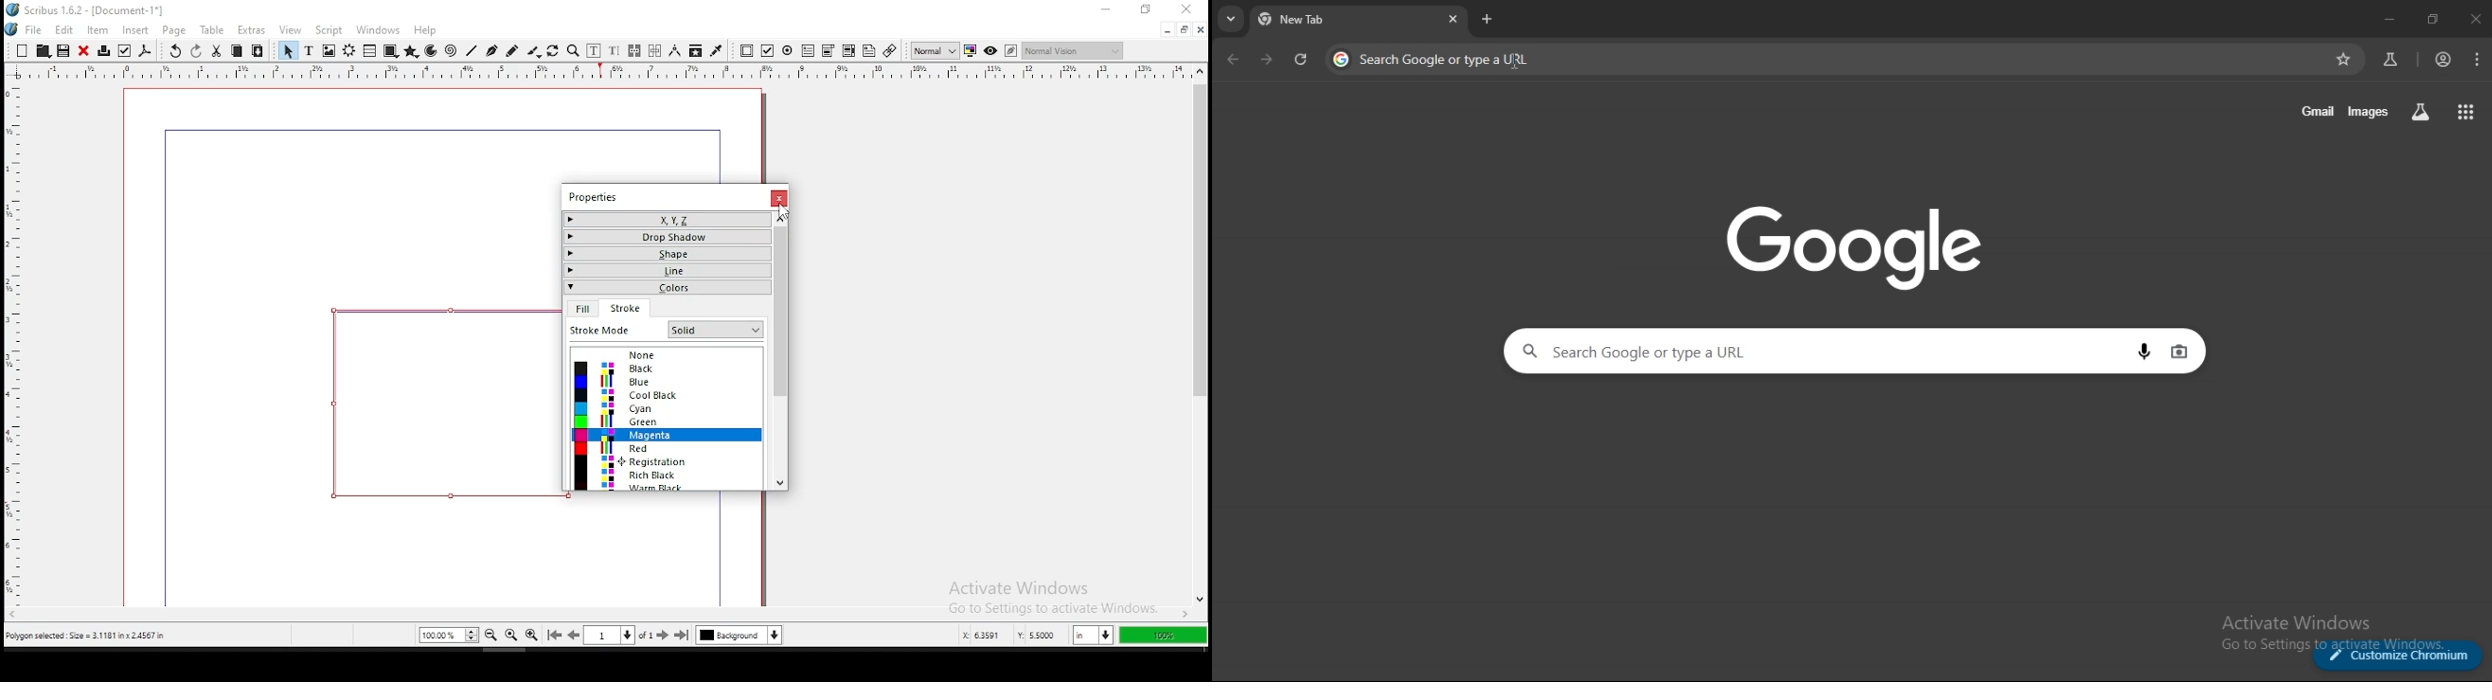 This screenshot has height=700, width=2492. I want to click on insert, so click(136, 30).